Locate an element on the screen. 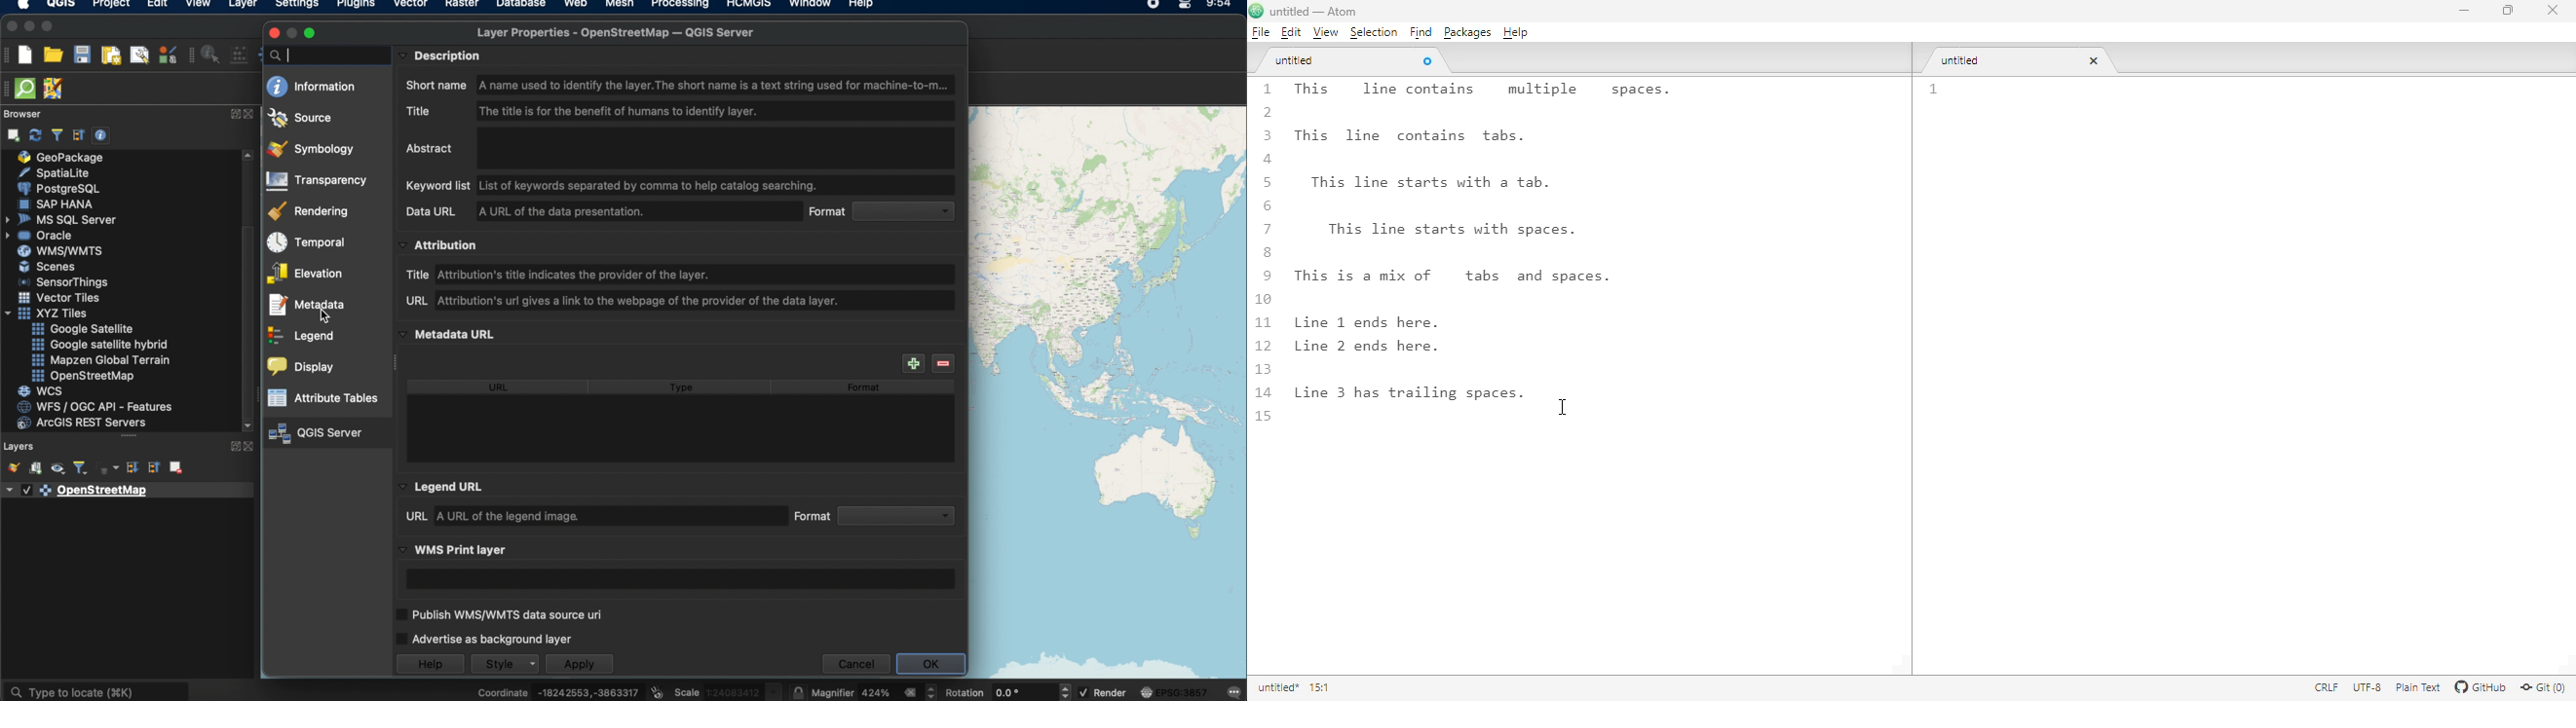  filter legend is located at coordinates (80, 468).